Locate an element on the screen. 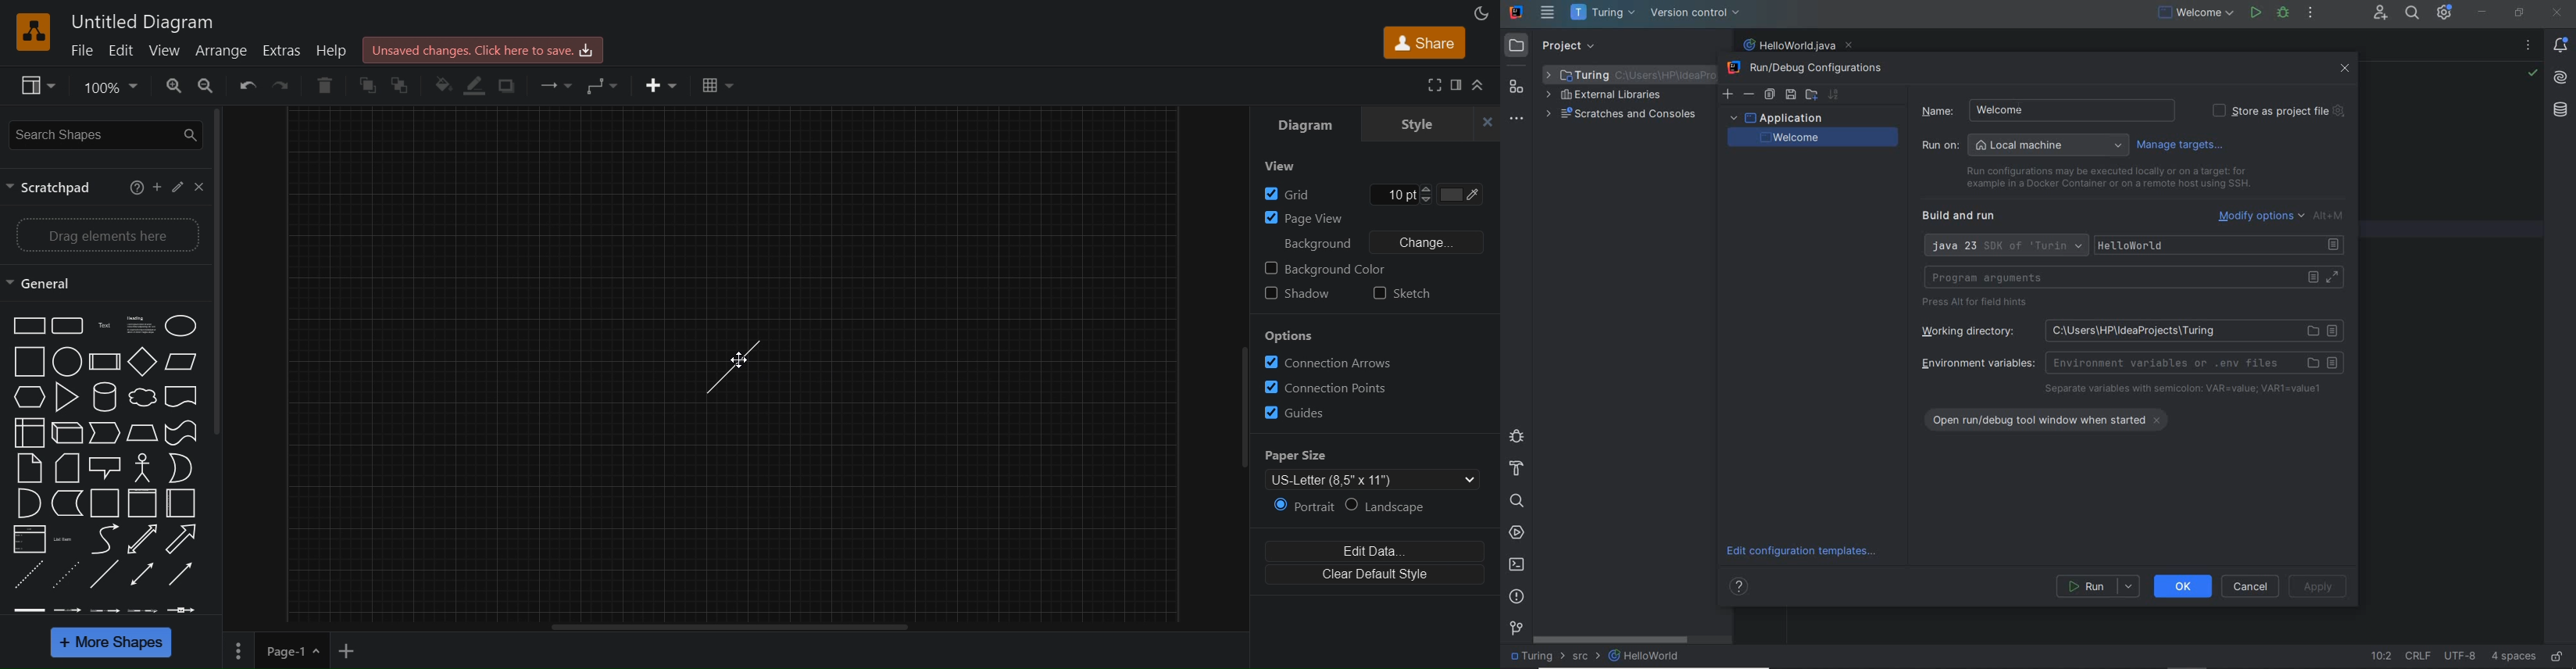 The width and height of the screenshot is (2576, 672). add is located at coordinates (155, 185).